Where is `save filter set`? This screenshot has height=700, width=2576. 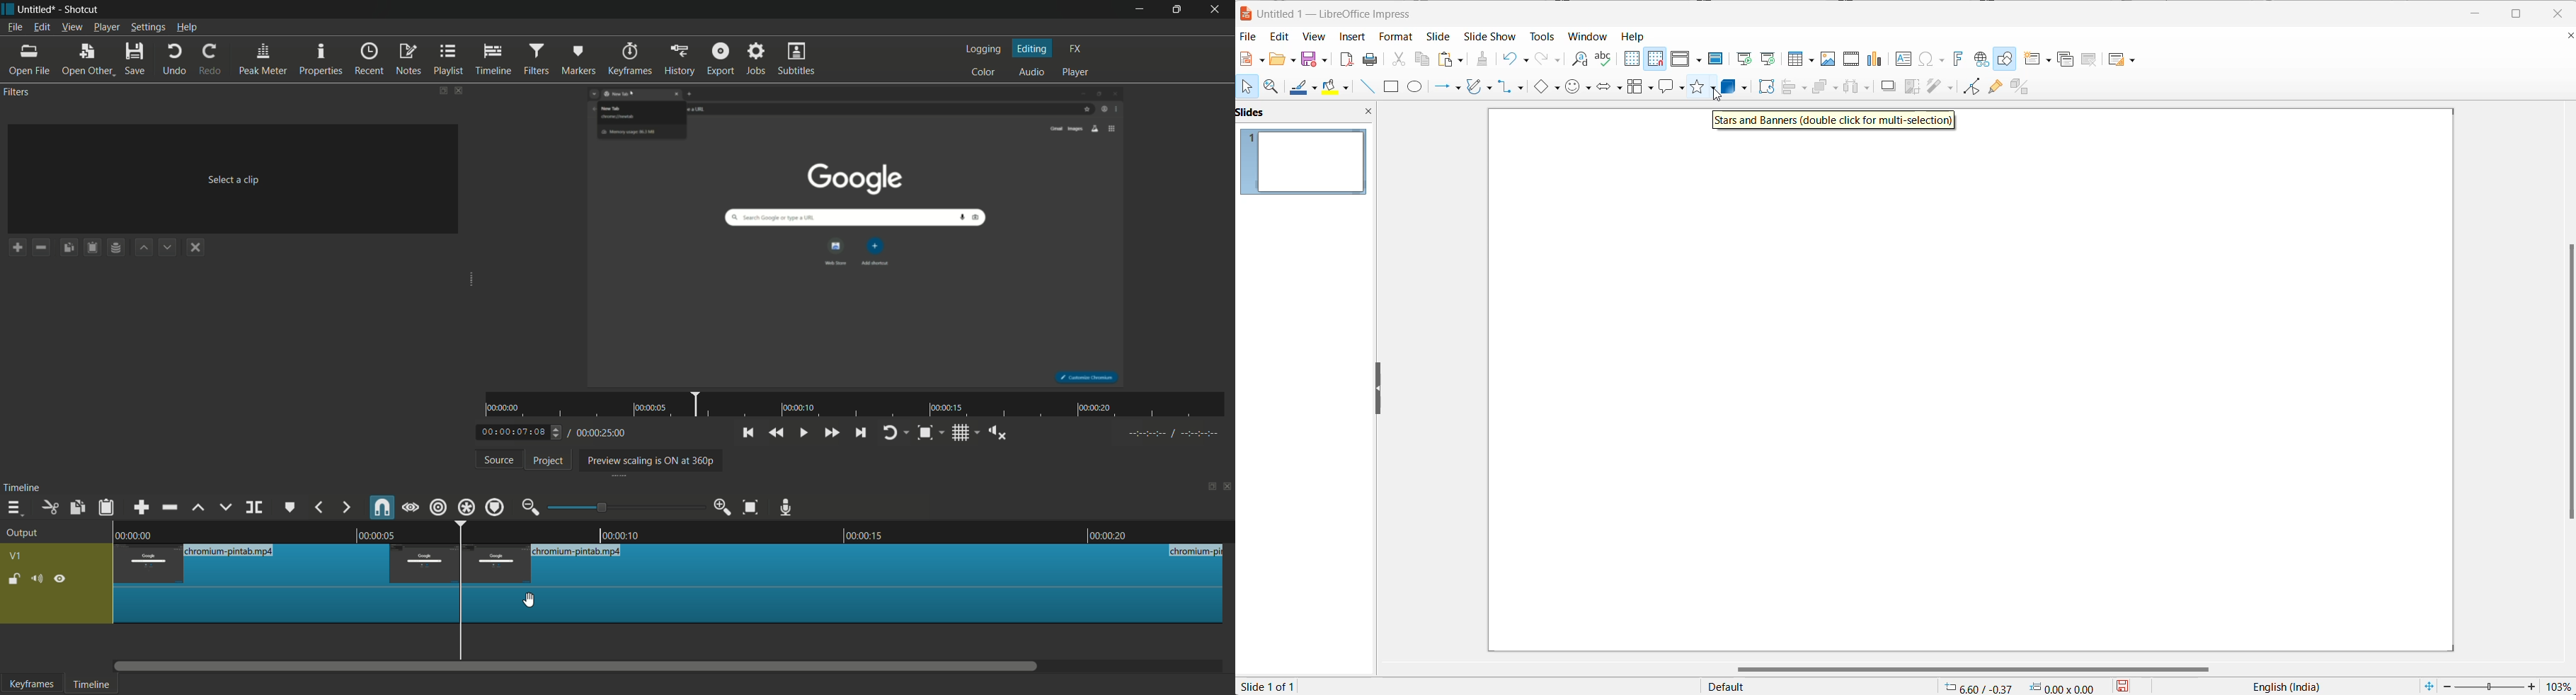 save filter set is located at coordinates (115, 247).